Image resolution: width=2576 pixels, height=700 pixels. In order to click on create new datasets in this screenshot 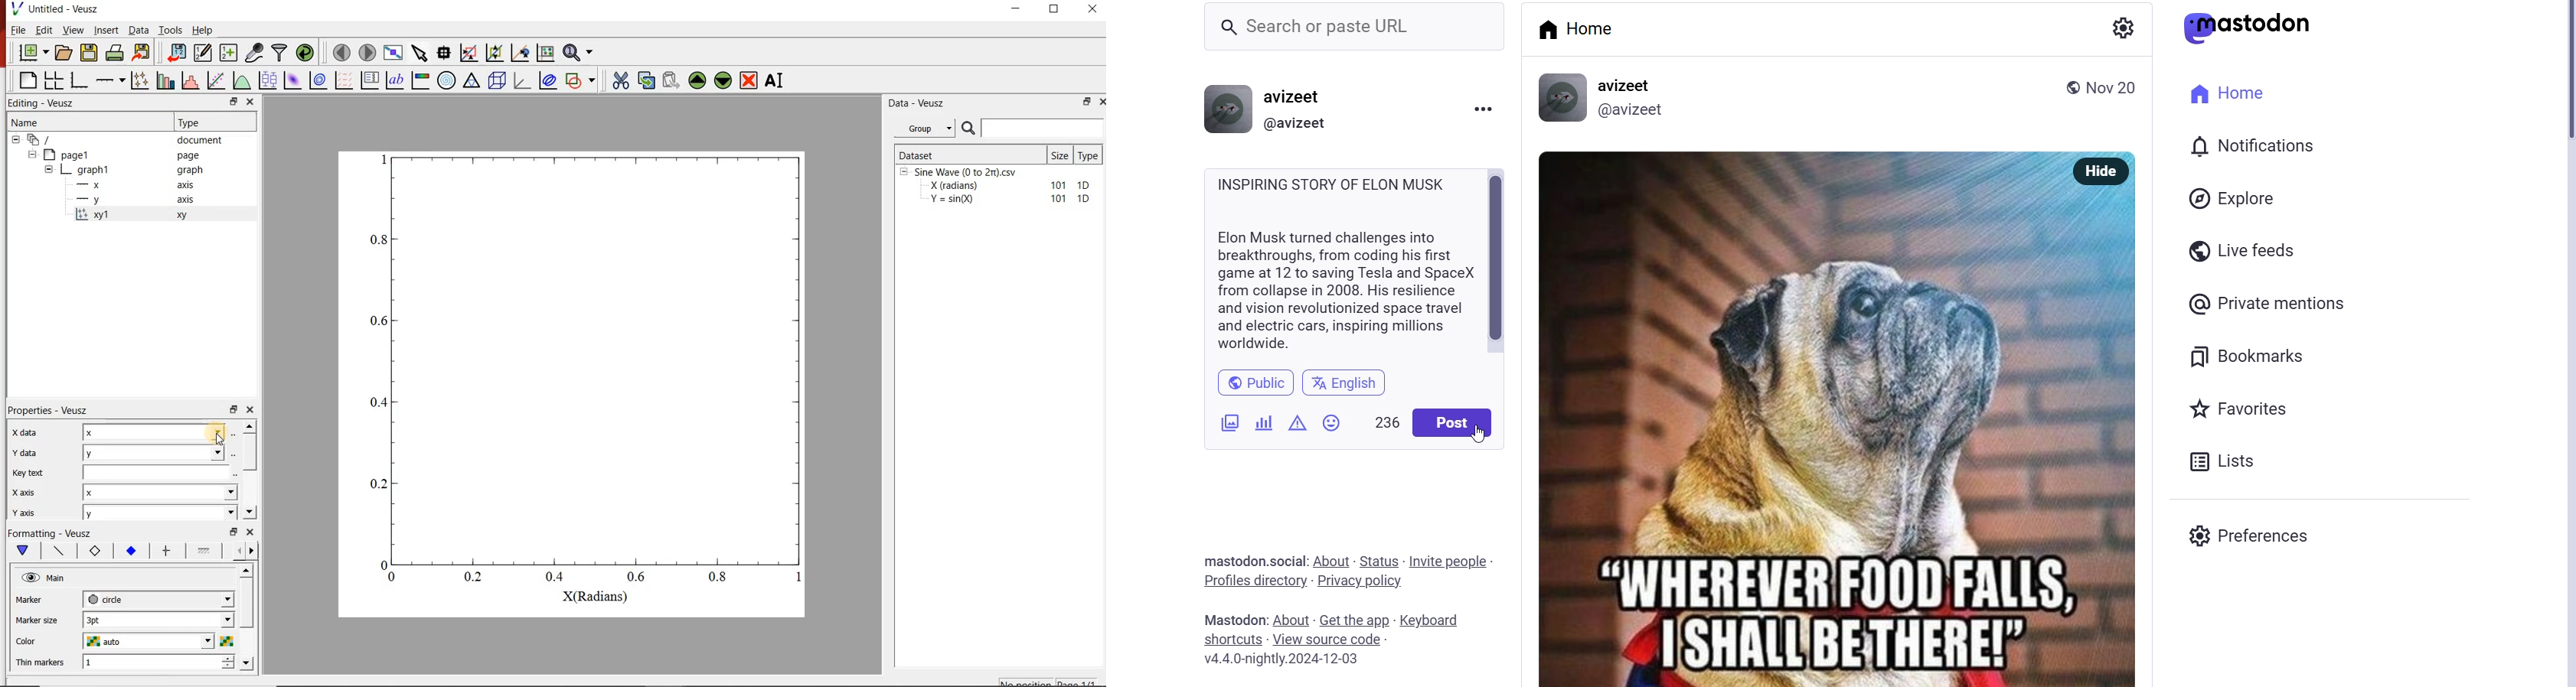, I will do `click(229, 53)`.